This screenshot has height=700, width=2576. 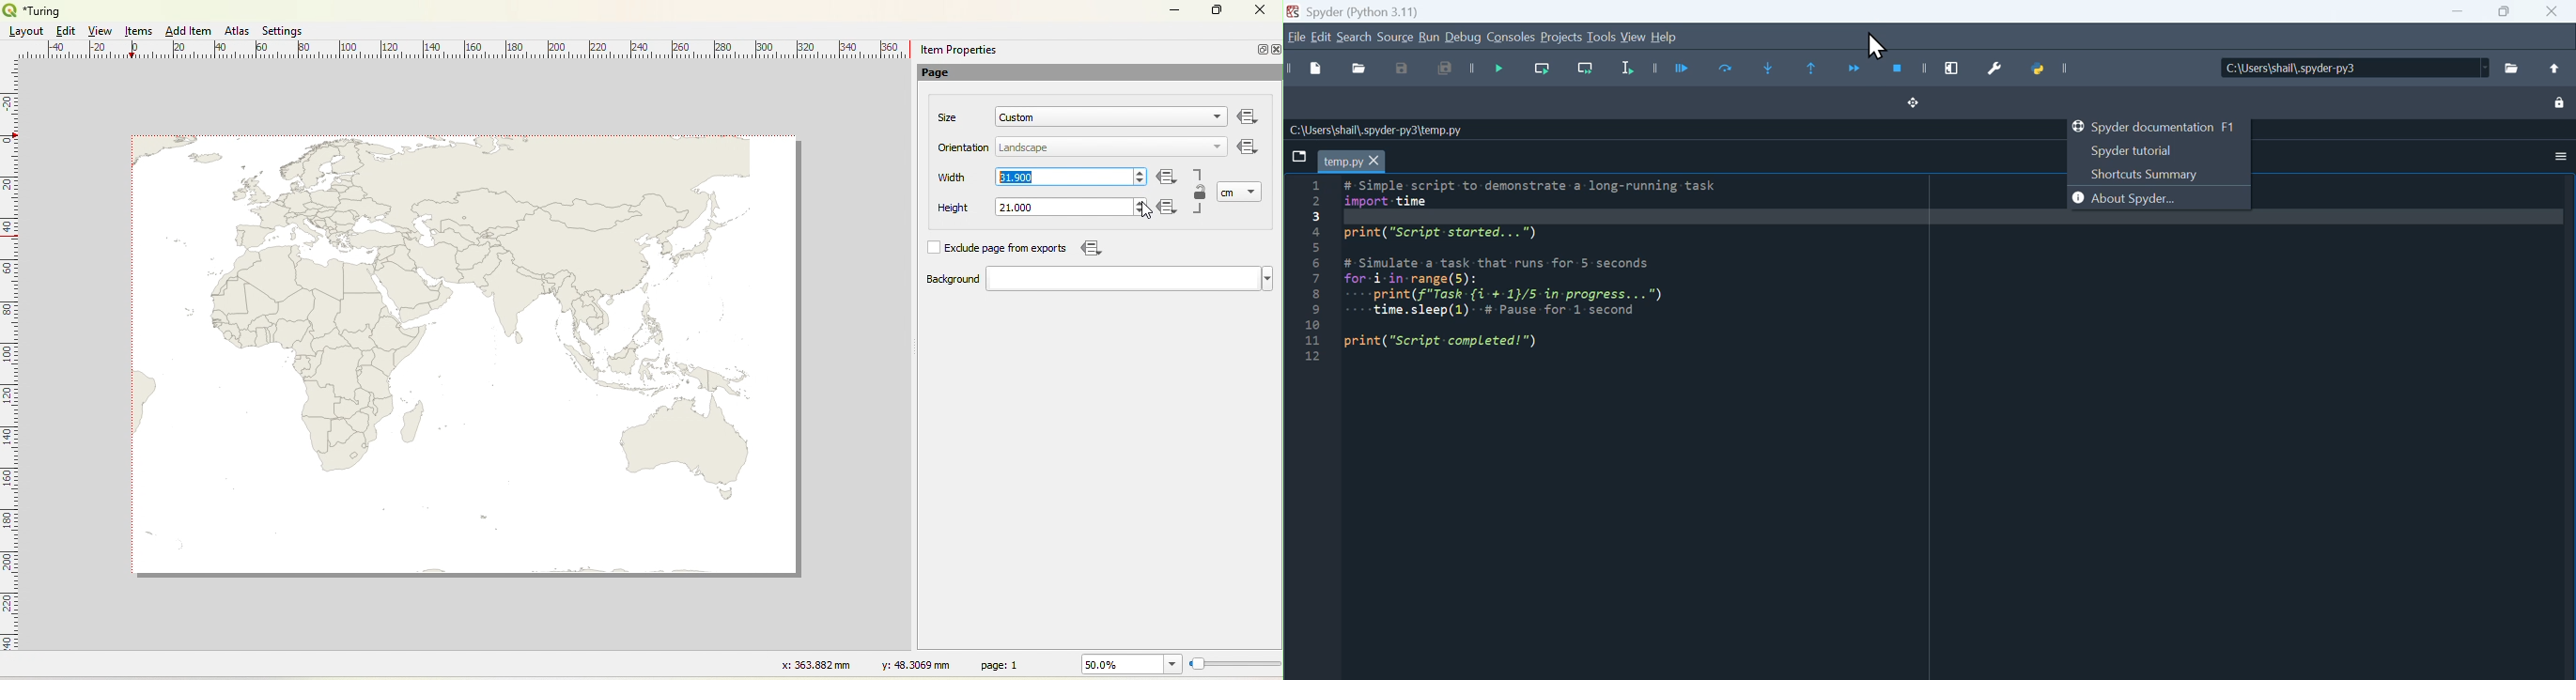 I want to click on Width, so click(x=953, y=178).